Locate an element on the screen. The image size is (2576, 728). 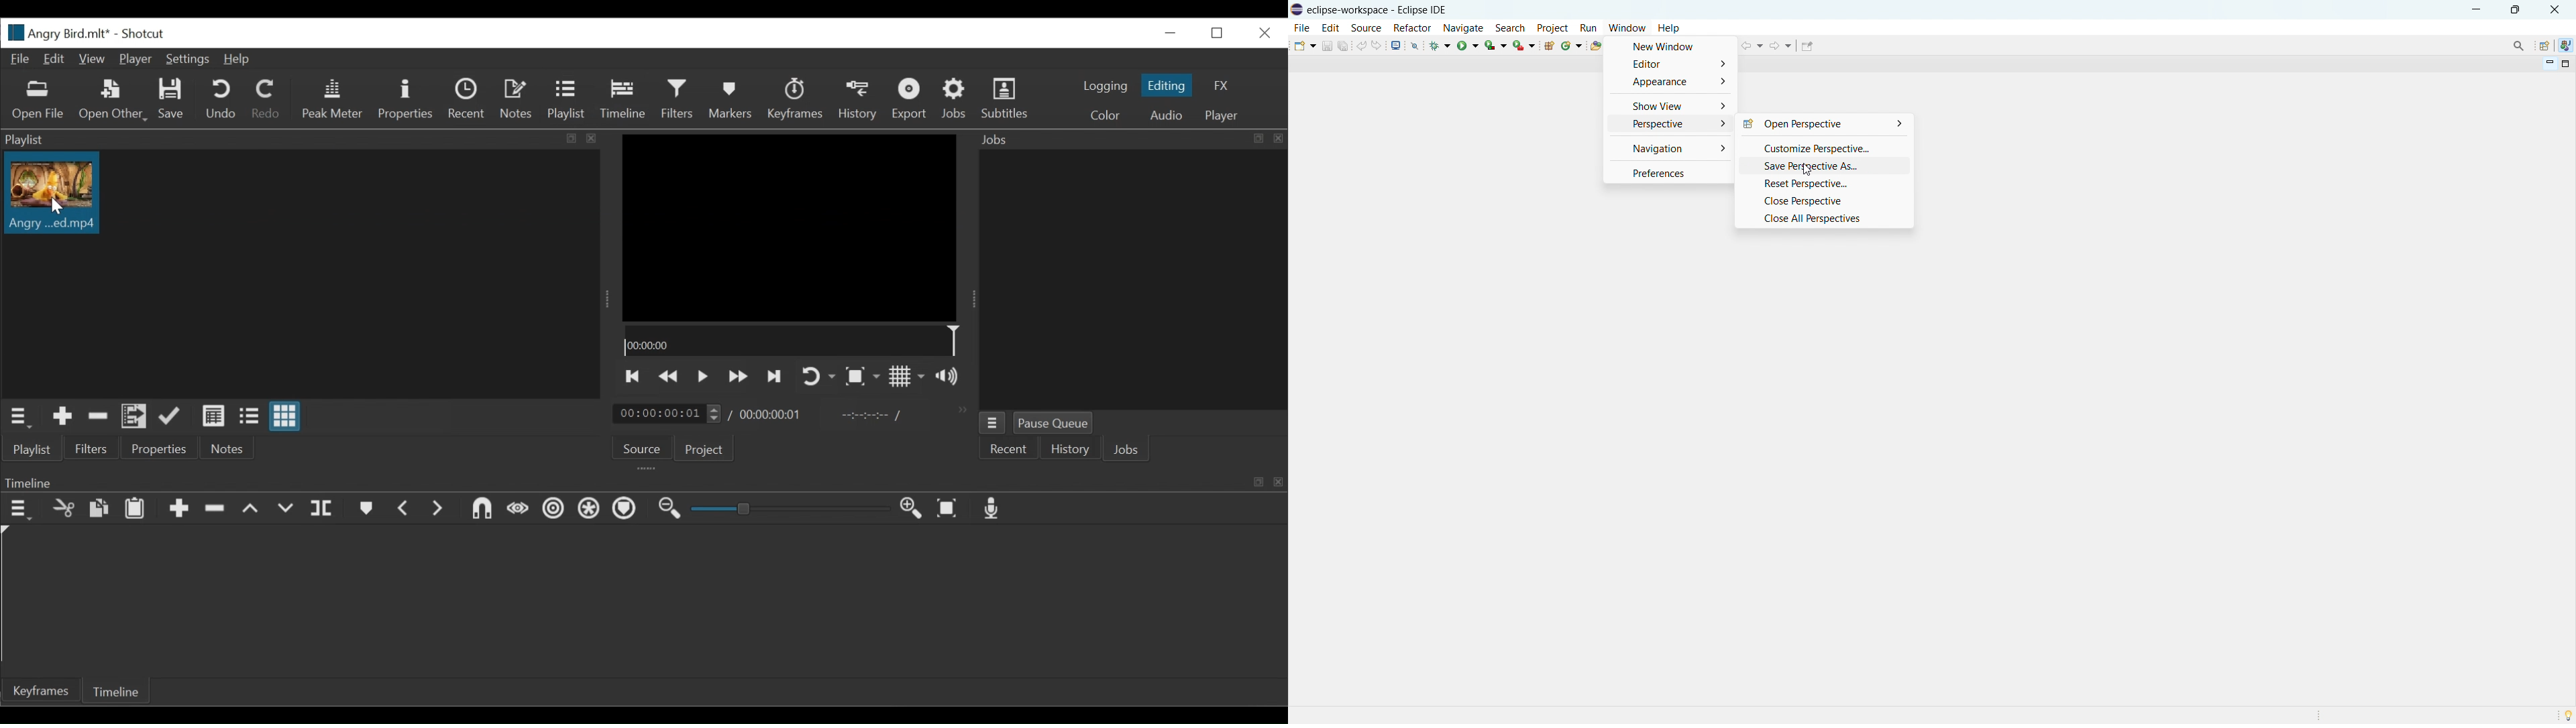
Current duration is located at coordinates (667, 414).